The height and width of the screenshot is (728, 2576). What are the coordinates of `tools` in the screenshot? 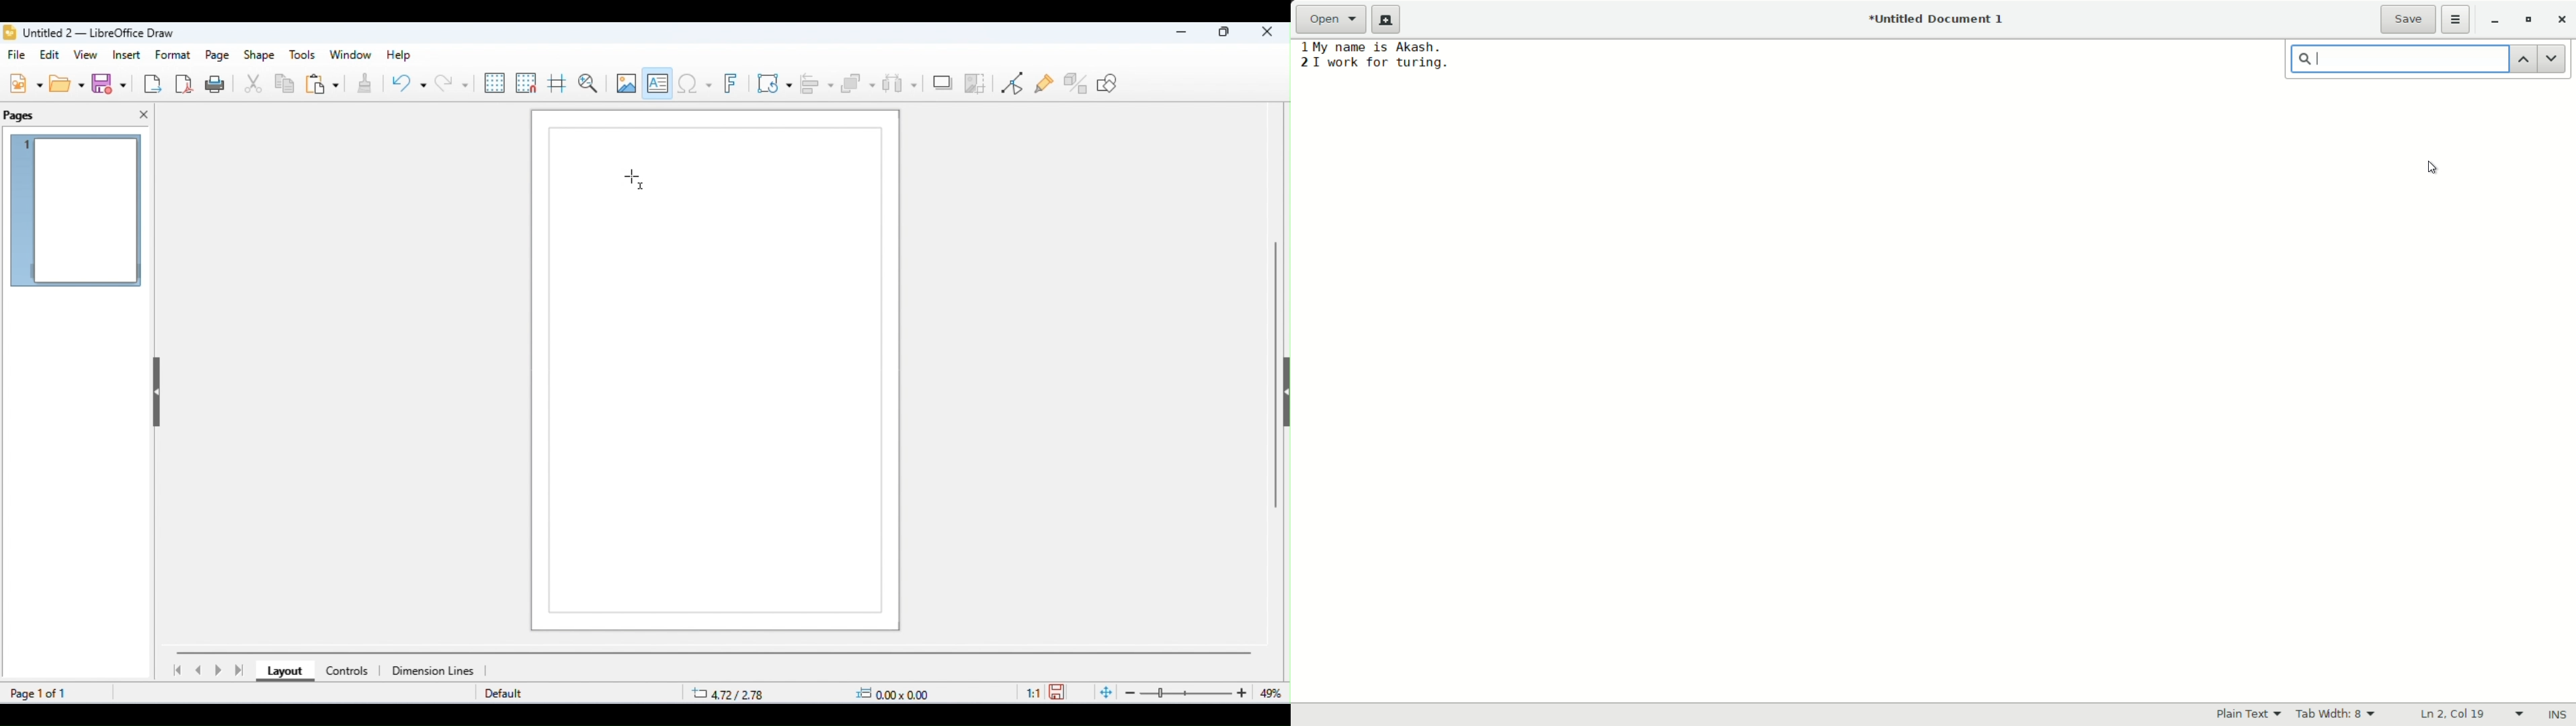 It's located at (303, 55).